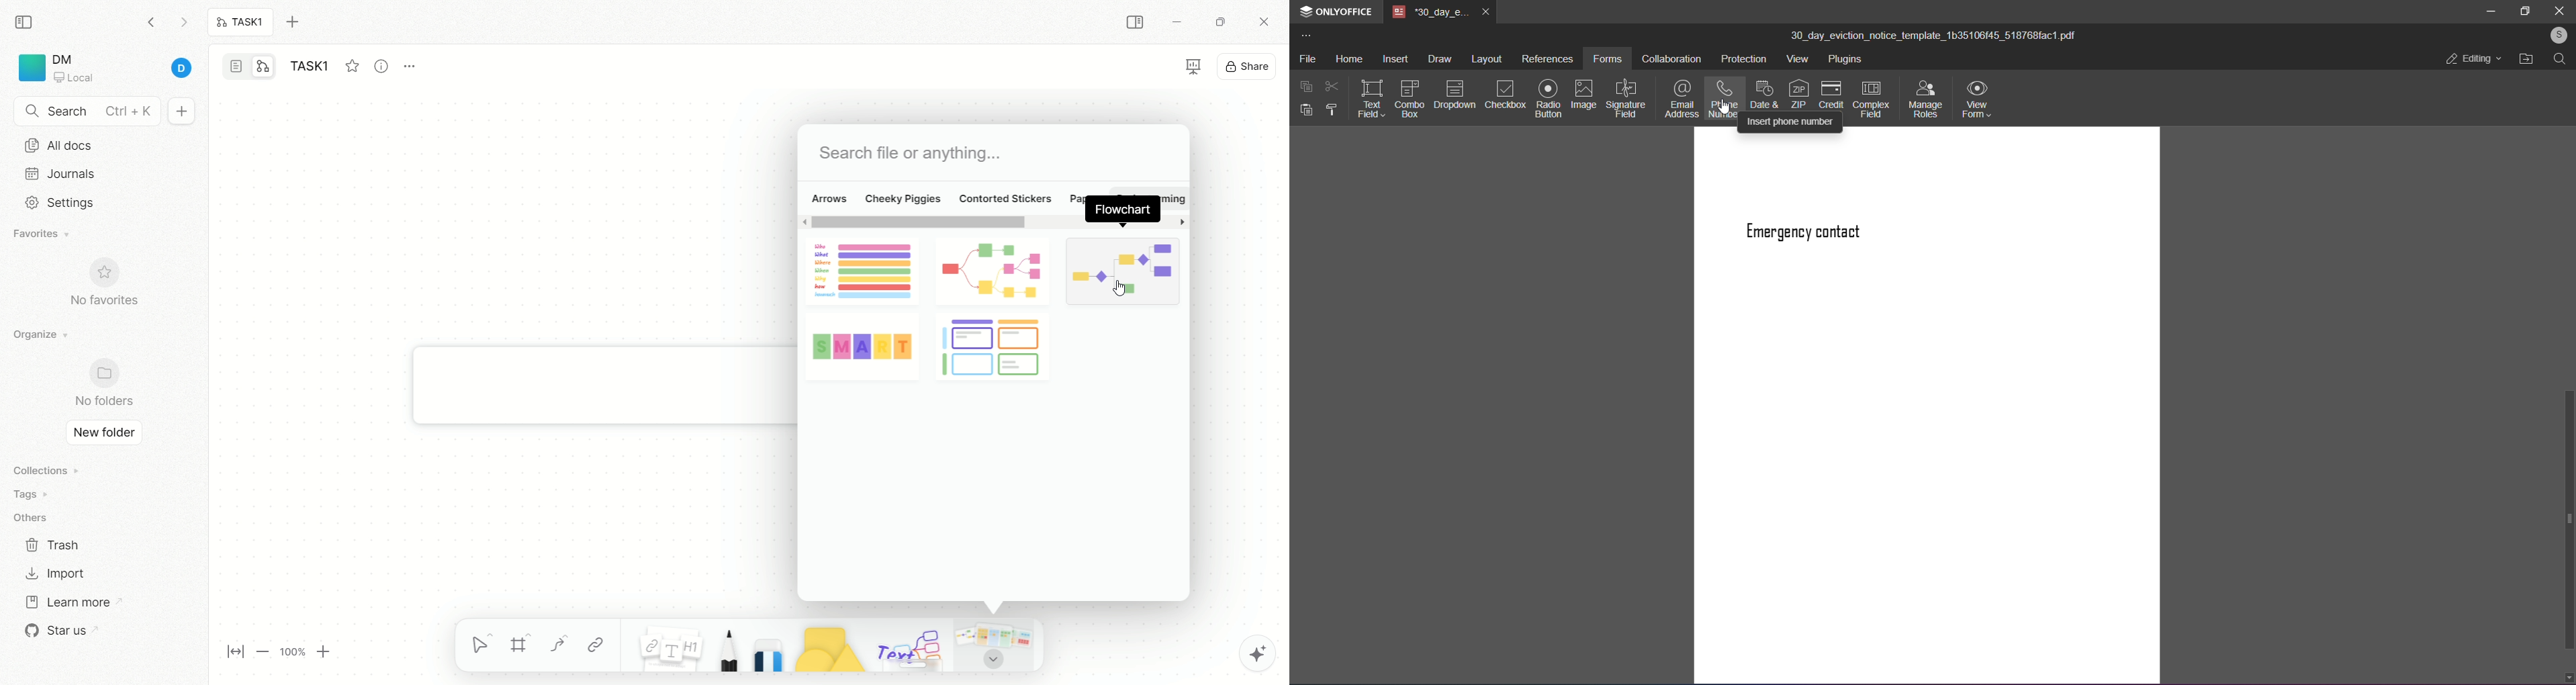 This screenshot has width=2576, height=700. I want to click on edgeless mode, so click(263, 66).